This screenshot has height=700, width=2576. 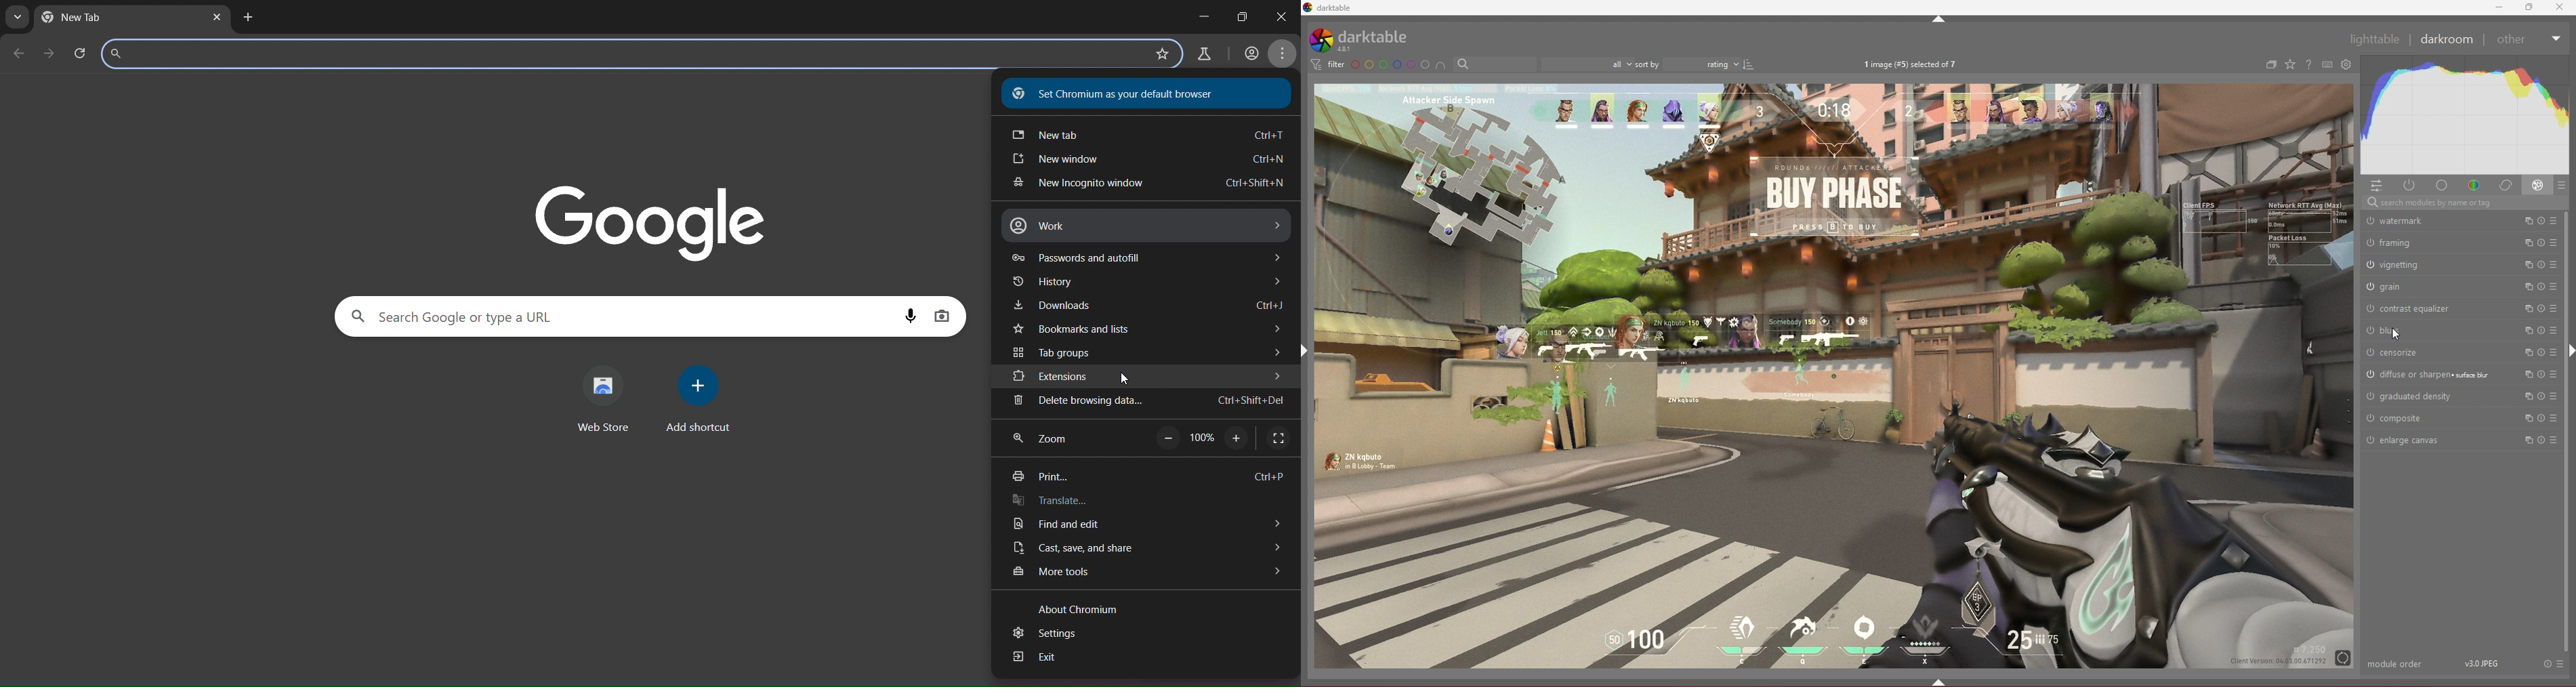 I want to click on presets, so click(x=2563, y=185).